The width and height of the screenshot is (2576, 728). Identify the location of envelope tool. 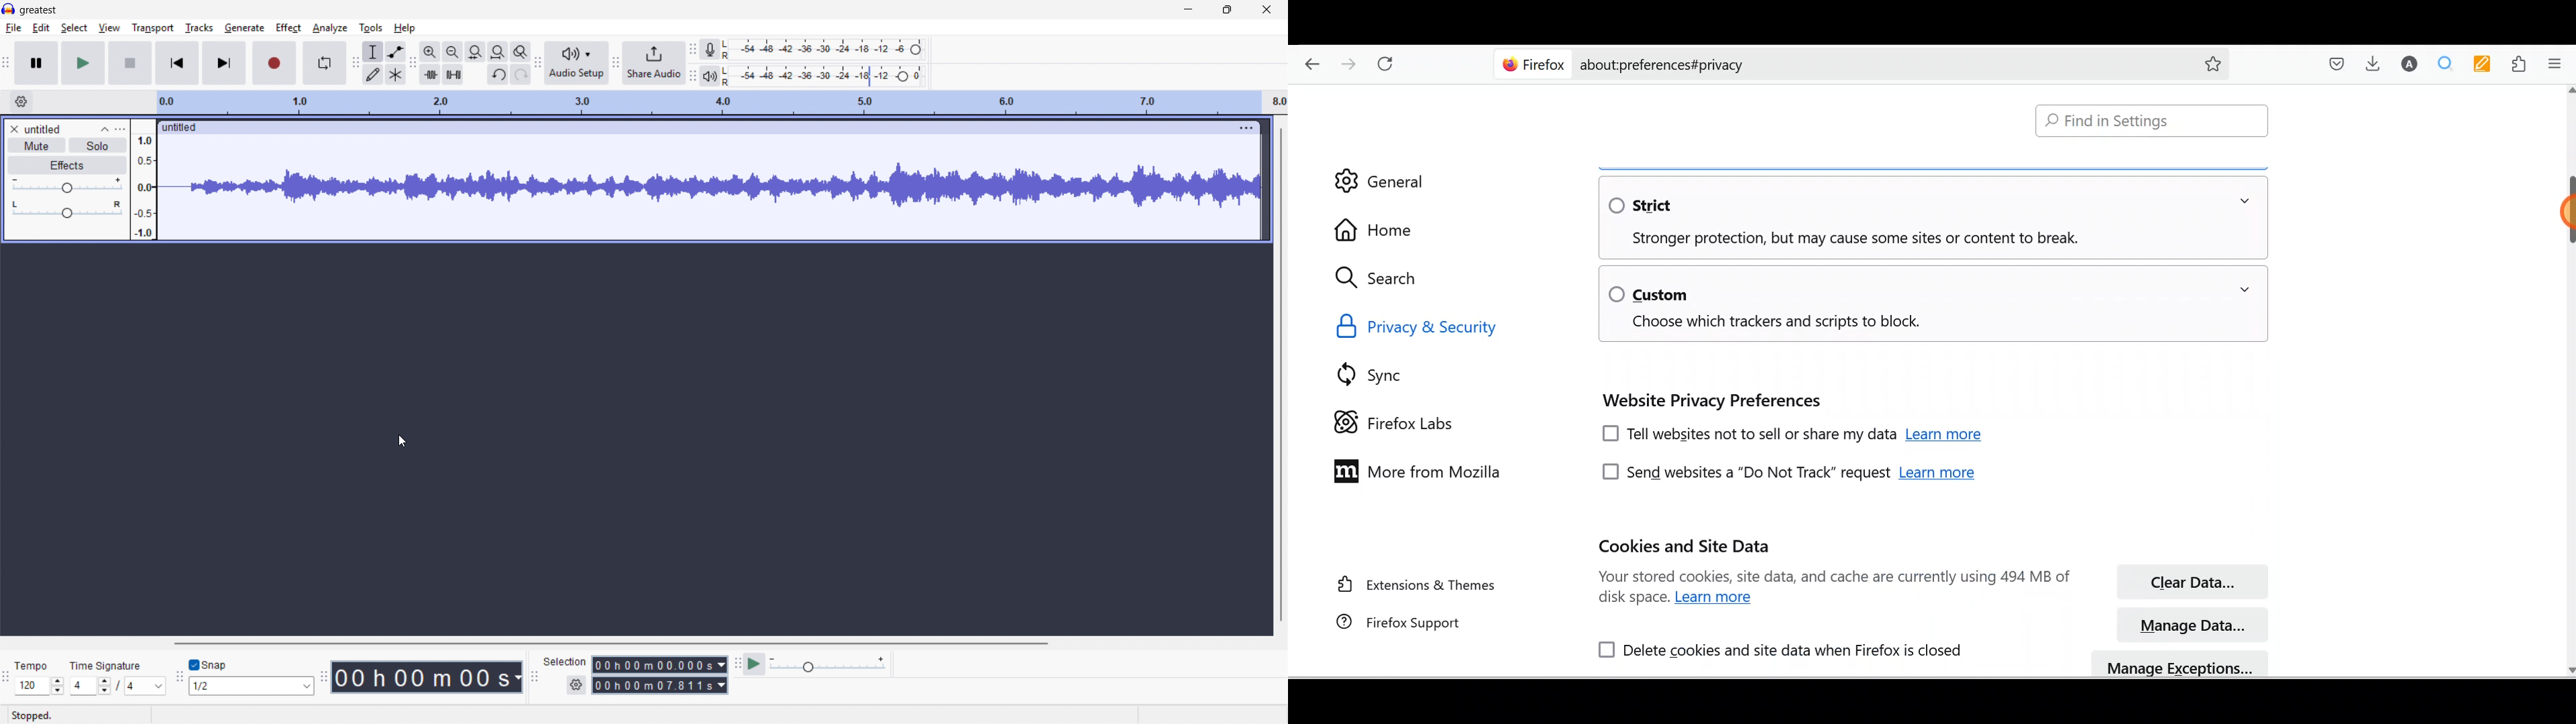
(394, 52).